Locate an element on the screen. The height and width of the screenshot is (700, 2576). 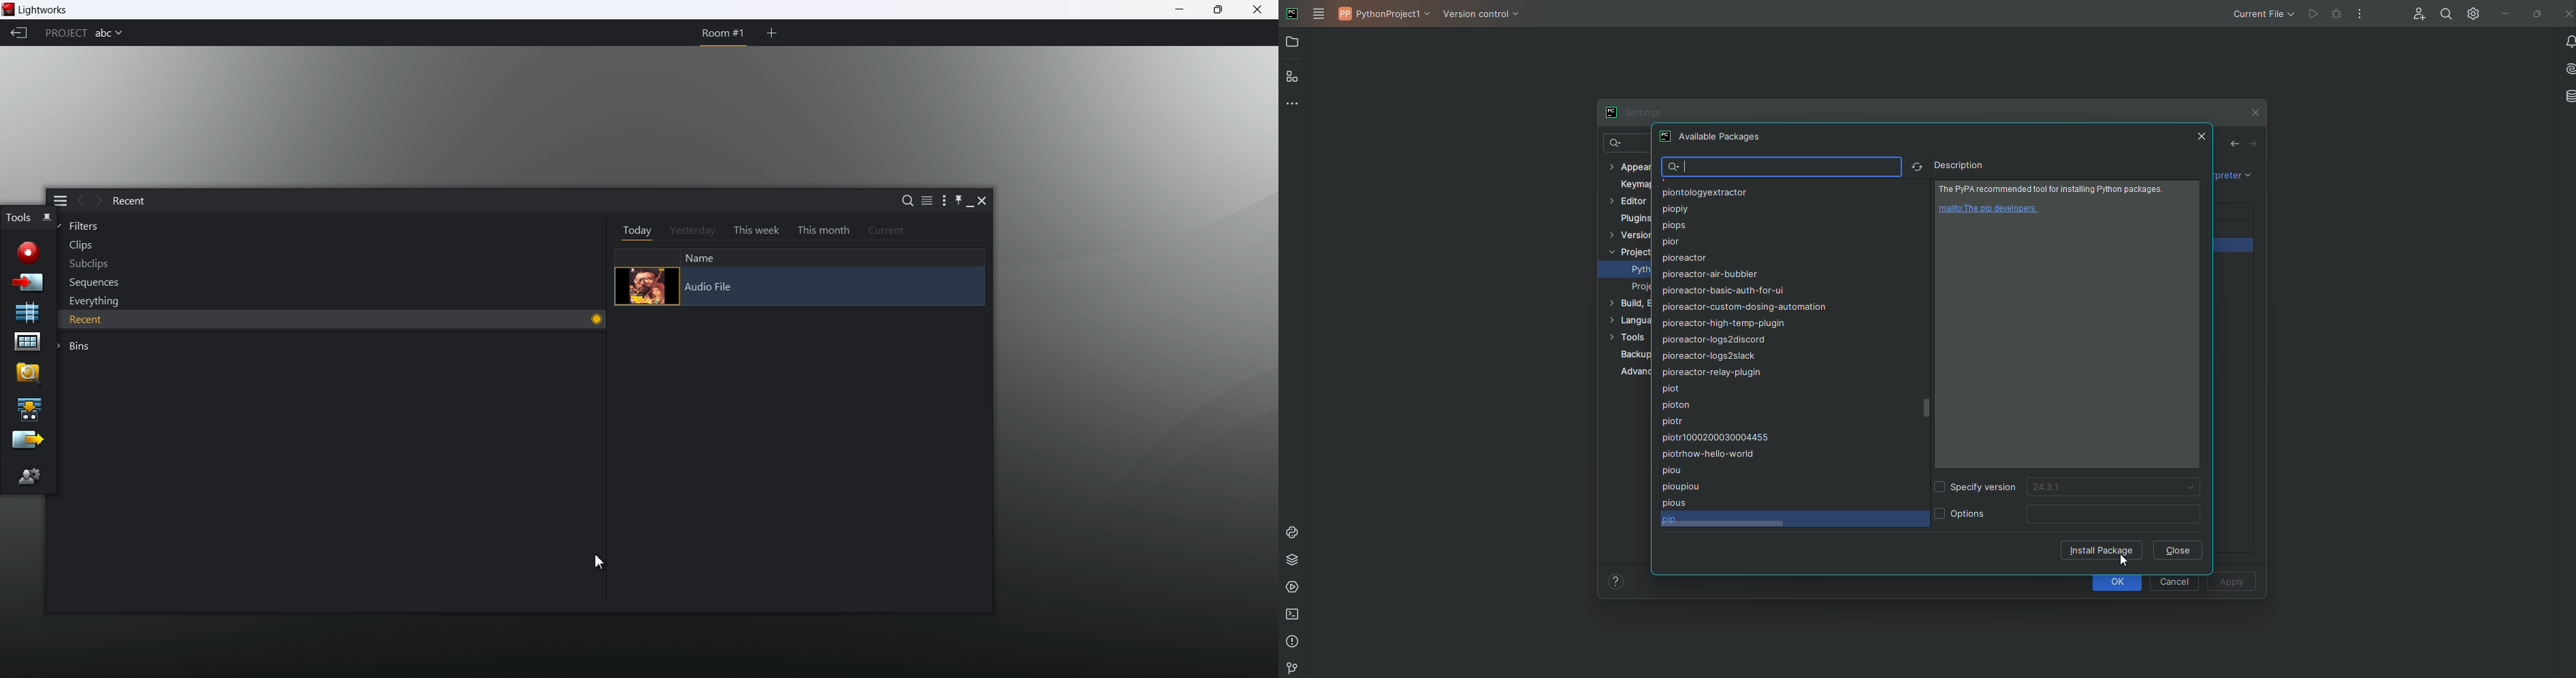
piot is located at coordinates (1675, 389).